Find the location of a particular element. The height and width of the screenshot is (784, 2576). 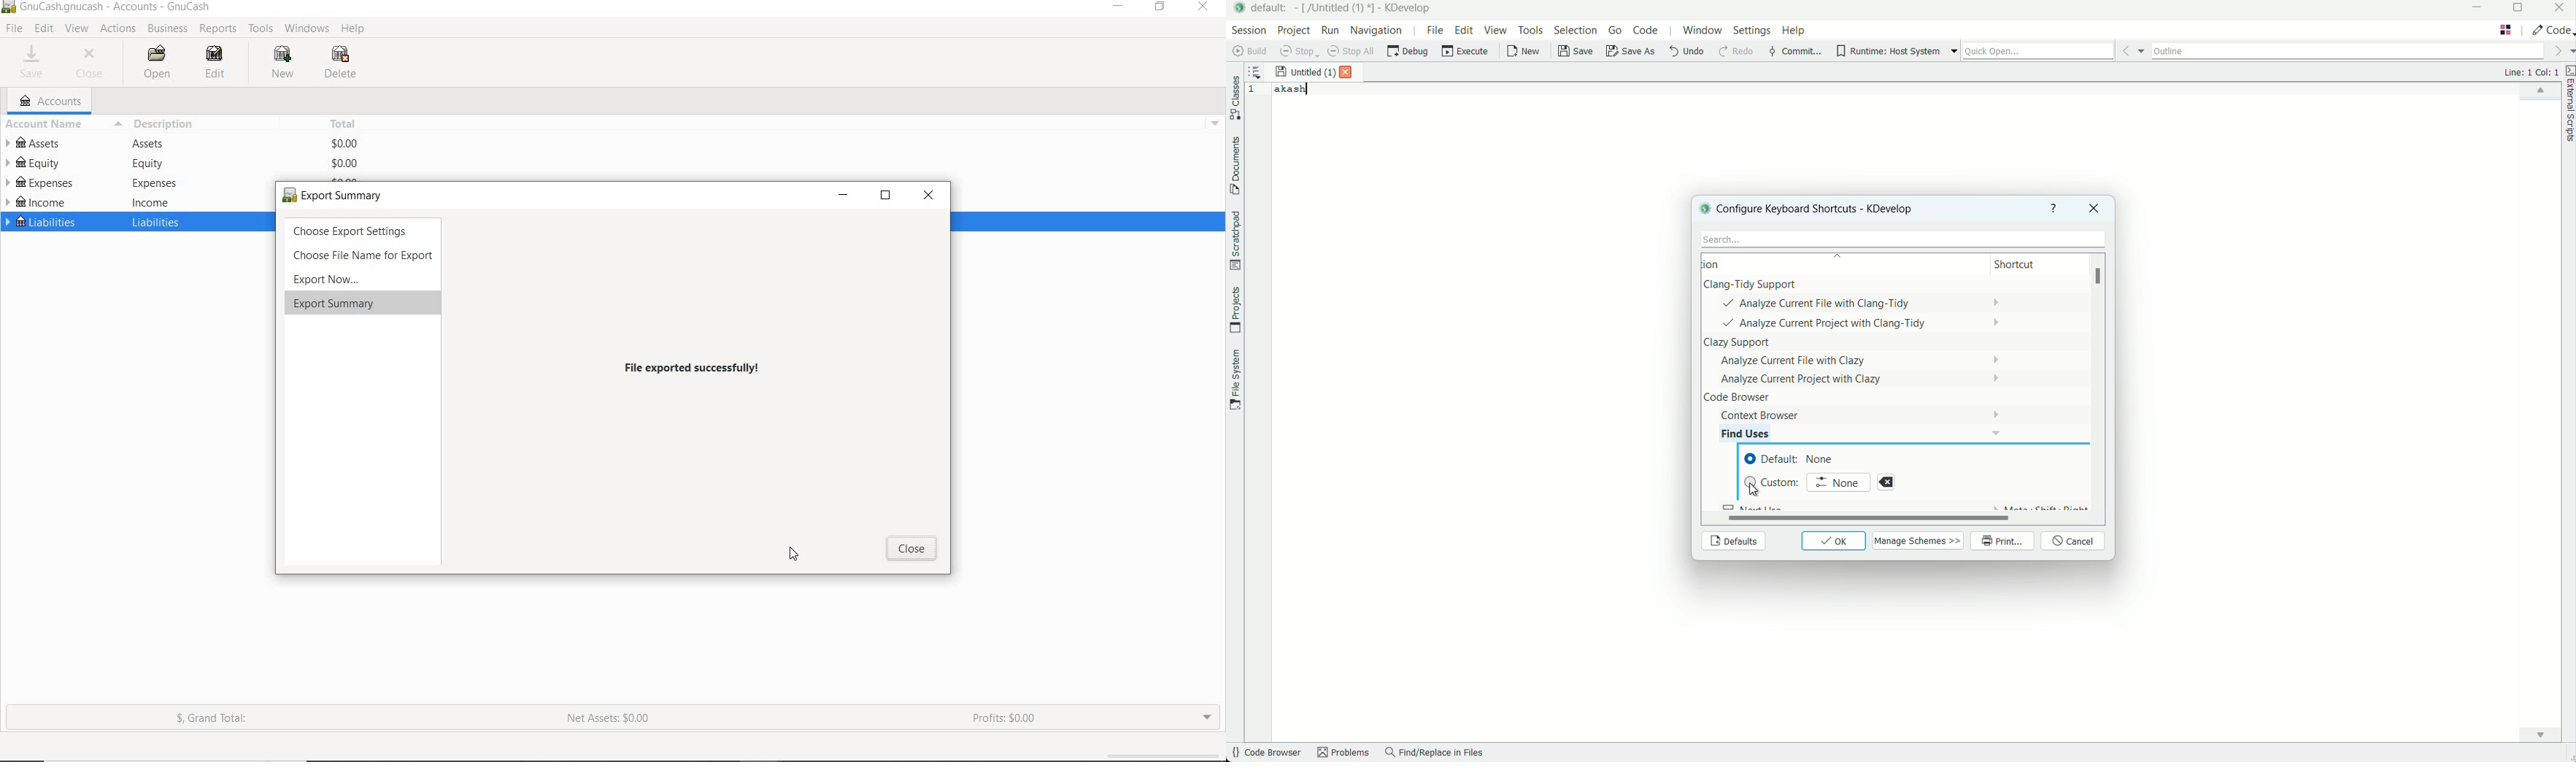

ACCOUNTS is located at coordinates (48, 101).